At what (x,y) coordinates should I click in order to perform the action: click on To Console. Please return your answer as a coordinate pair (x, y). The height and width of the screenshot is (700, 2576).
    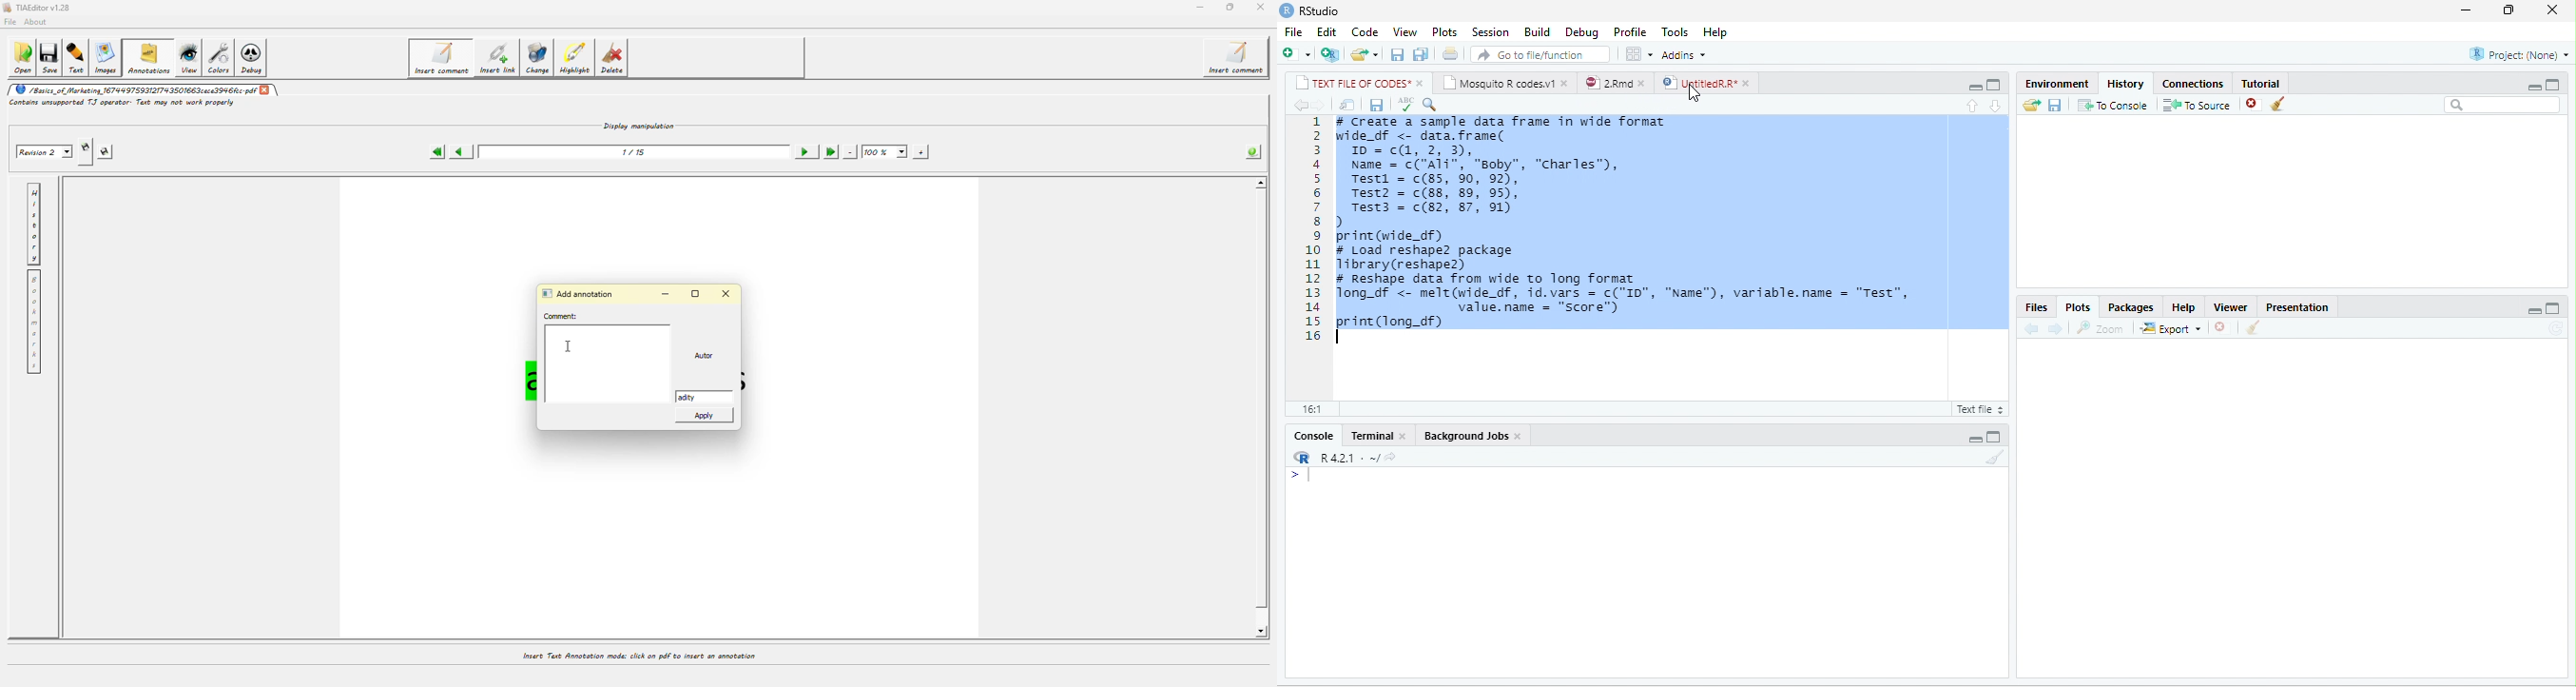
    Looking at the image, I should click on (2113, 104).